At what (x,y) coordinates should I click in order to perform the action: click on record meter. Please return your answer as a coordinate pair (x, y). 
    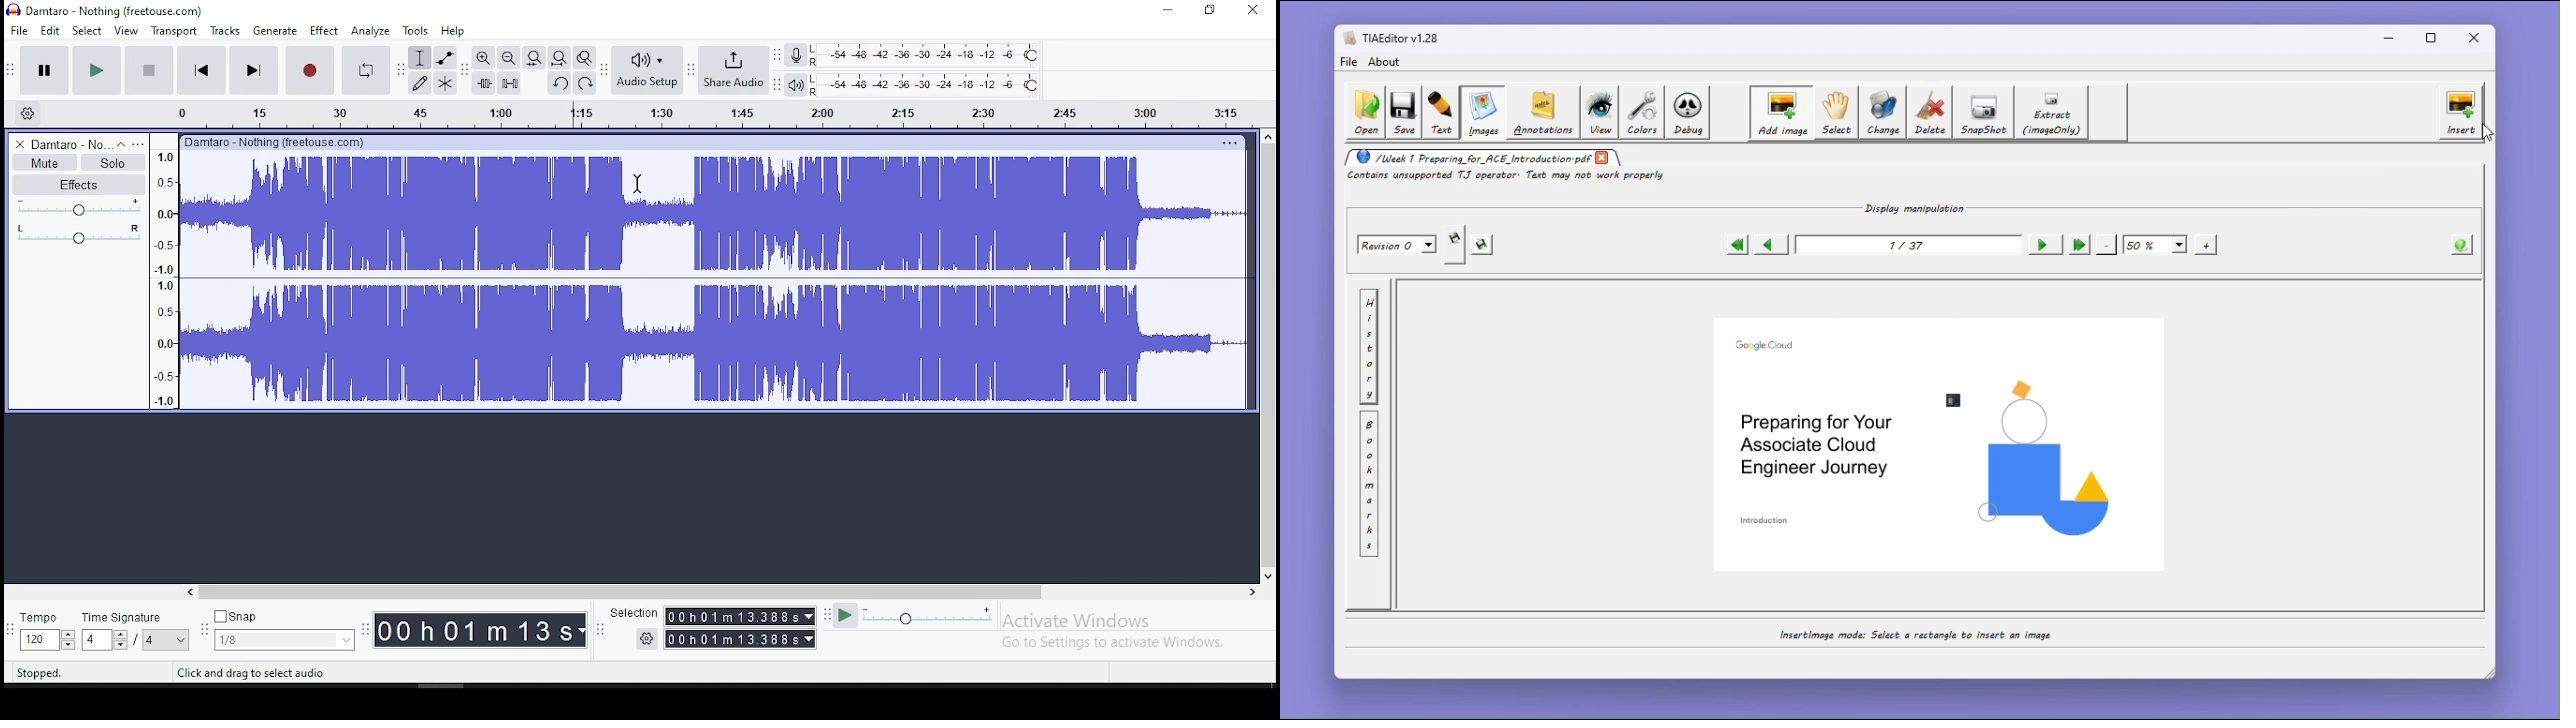
    Looking at the image, I should click on (796, 55).